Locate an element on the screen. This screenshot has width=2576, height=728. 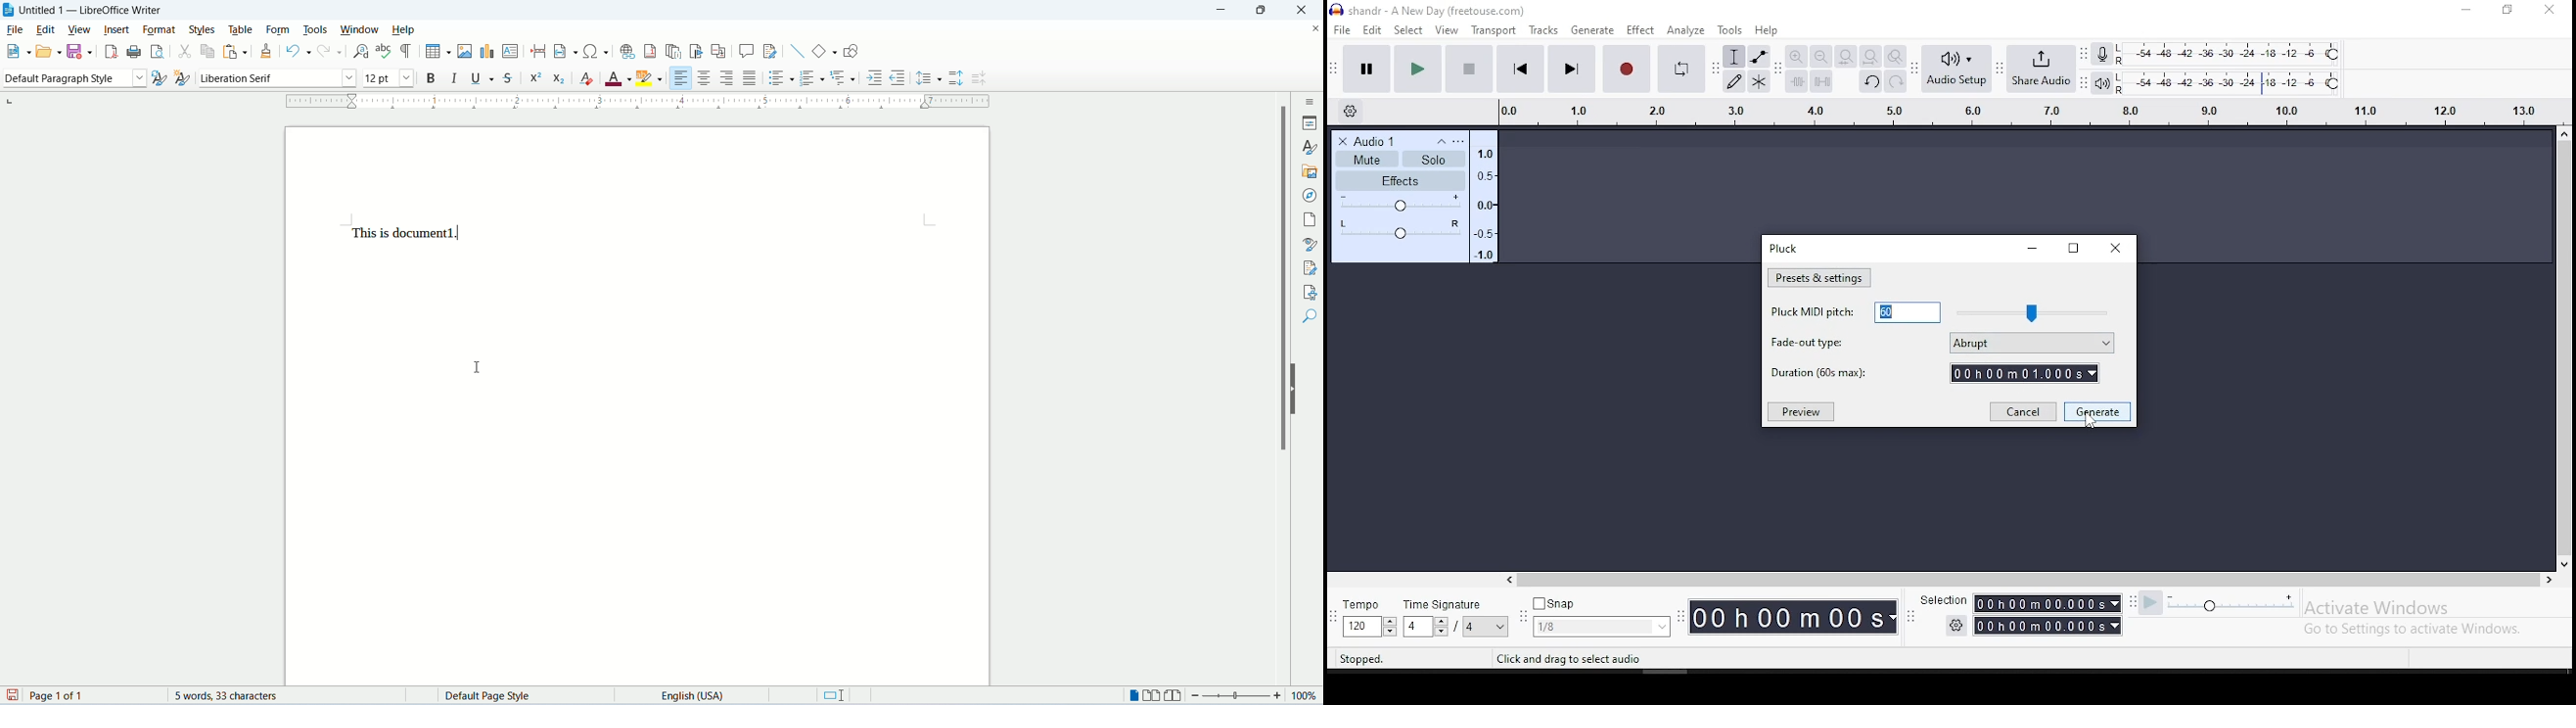
zoom out is located at coordinates (1820, 57).